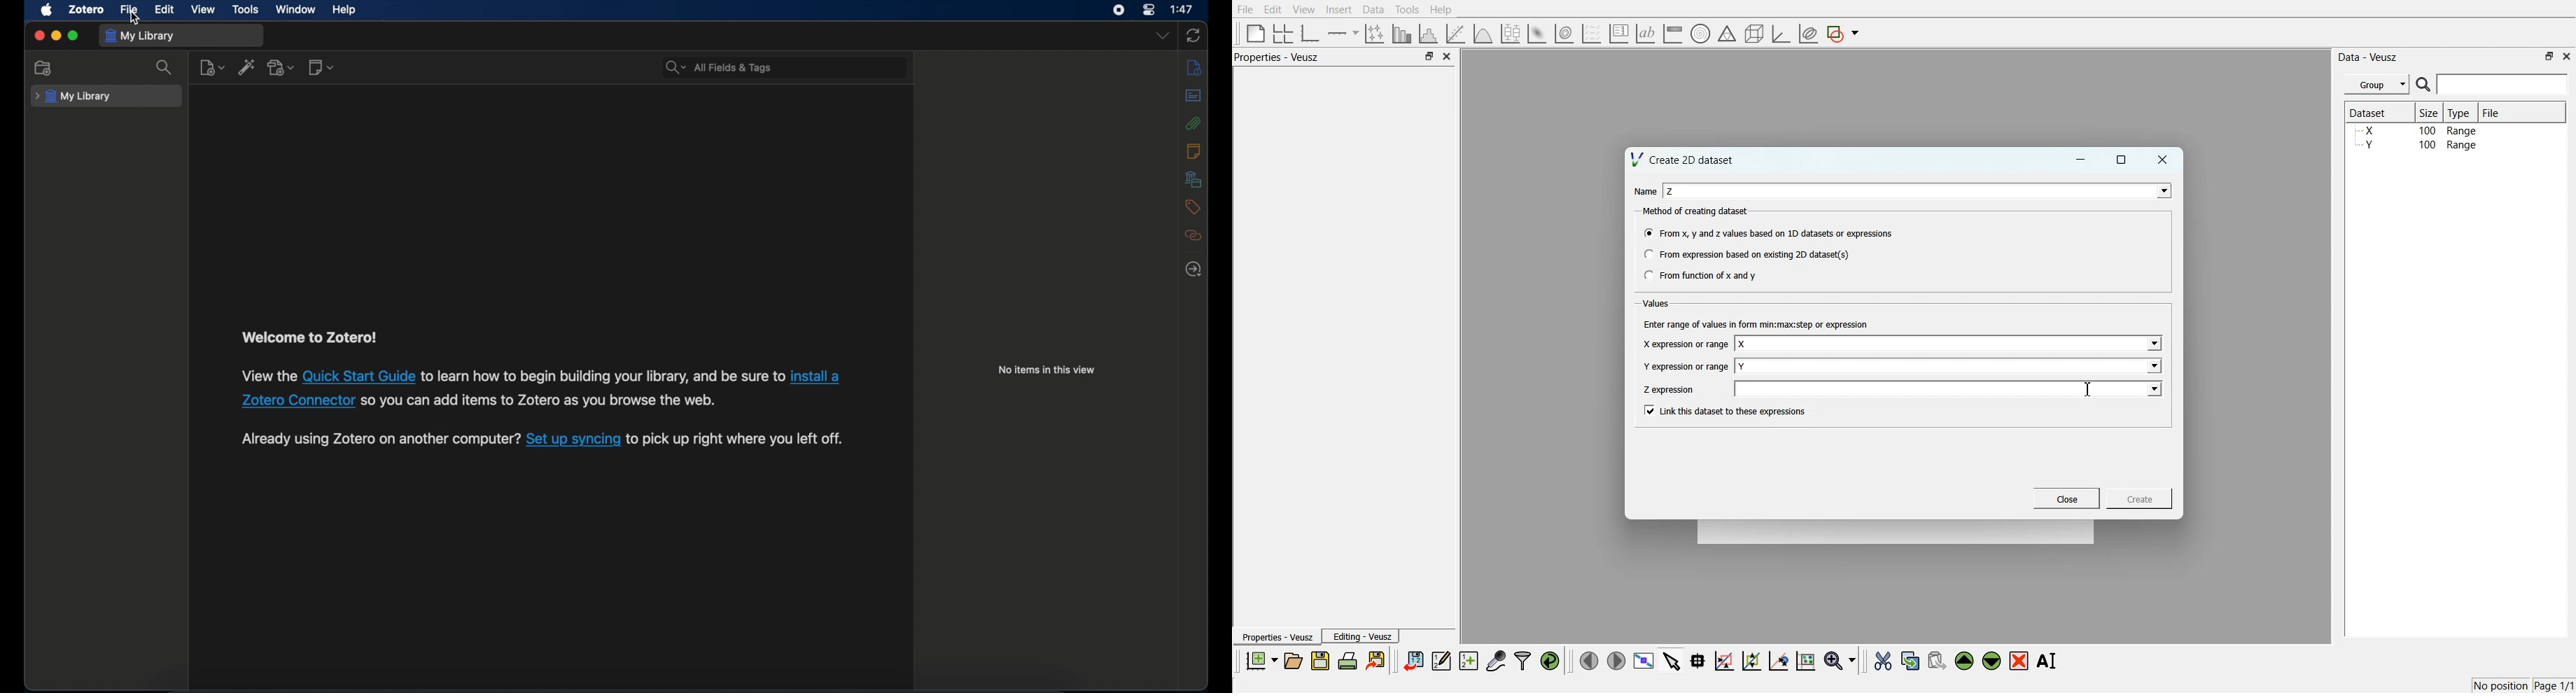 This screenshot has height=700, width=2576. I want to click on info, so click(1194, 67).